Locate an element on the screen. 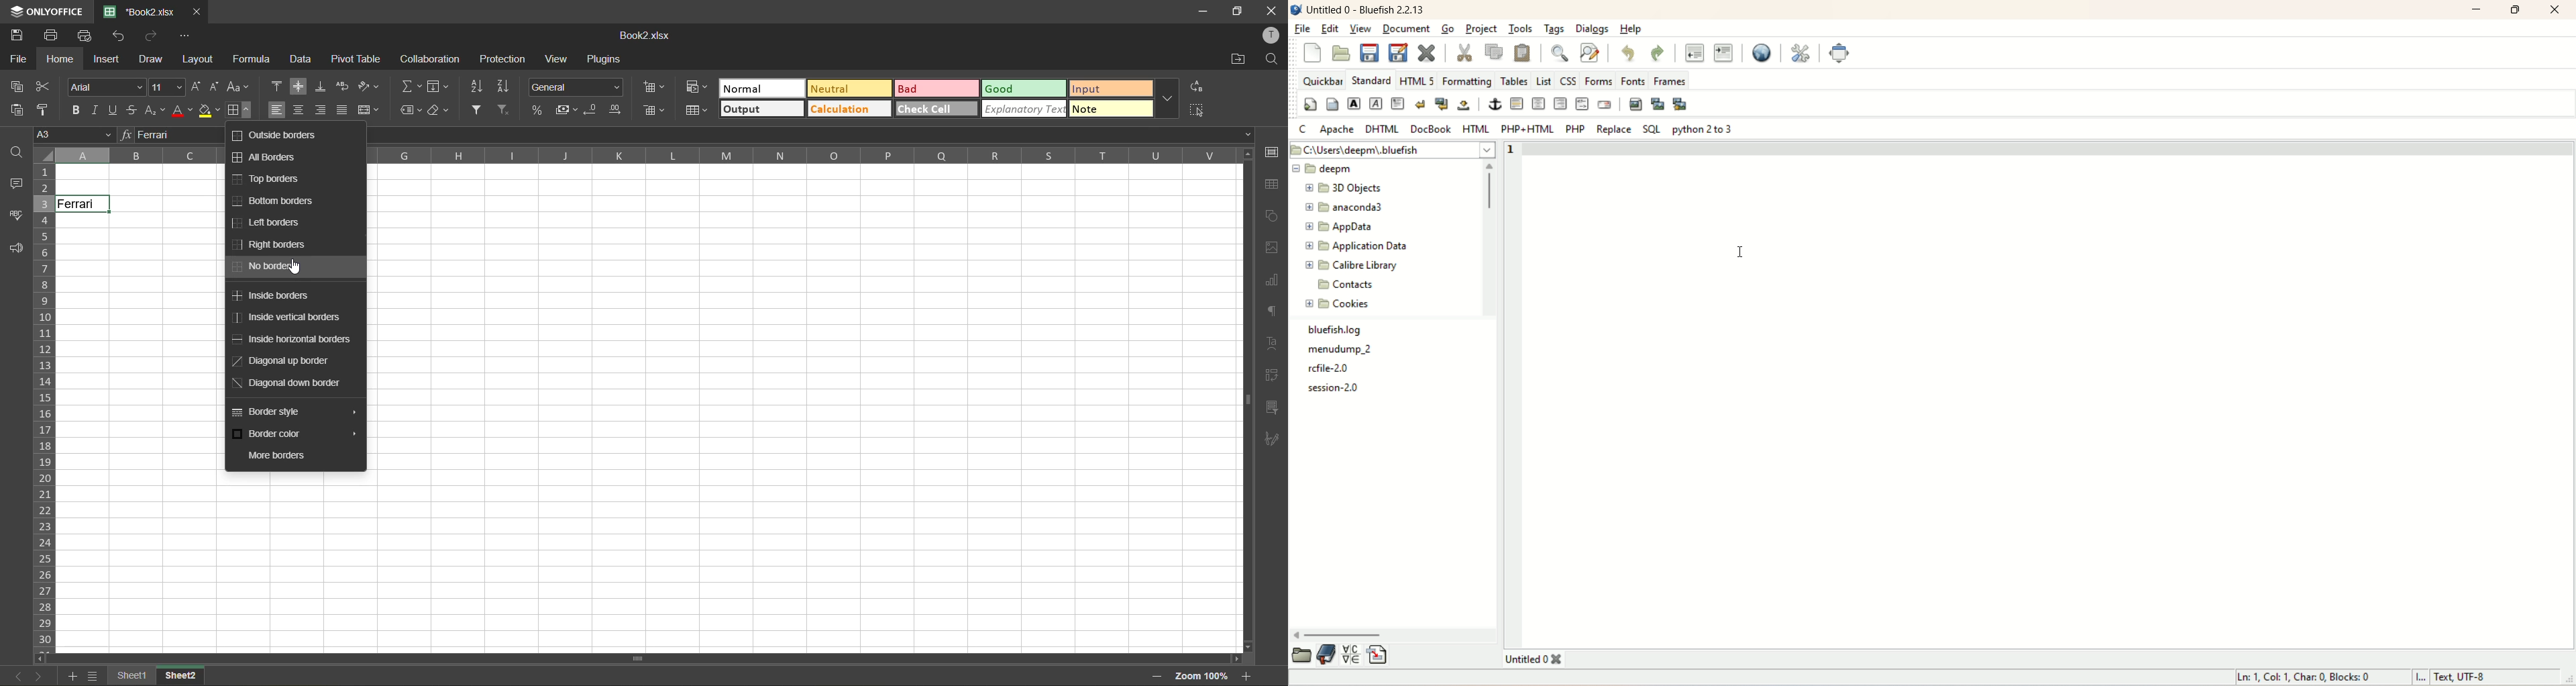 This screenshot has width=2576, height=700. Cursor is located at coordinates (94, 208).